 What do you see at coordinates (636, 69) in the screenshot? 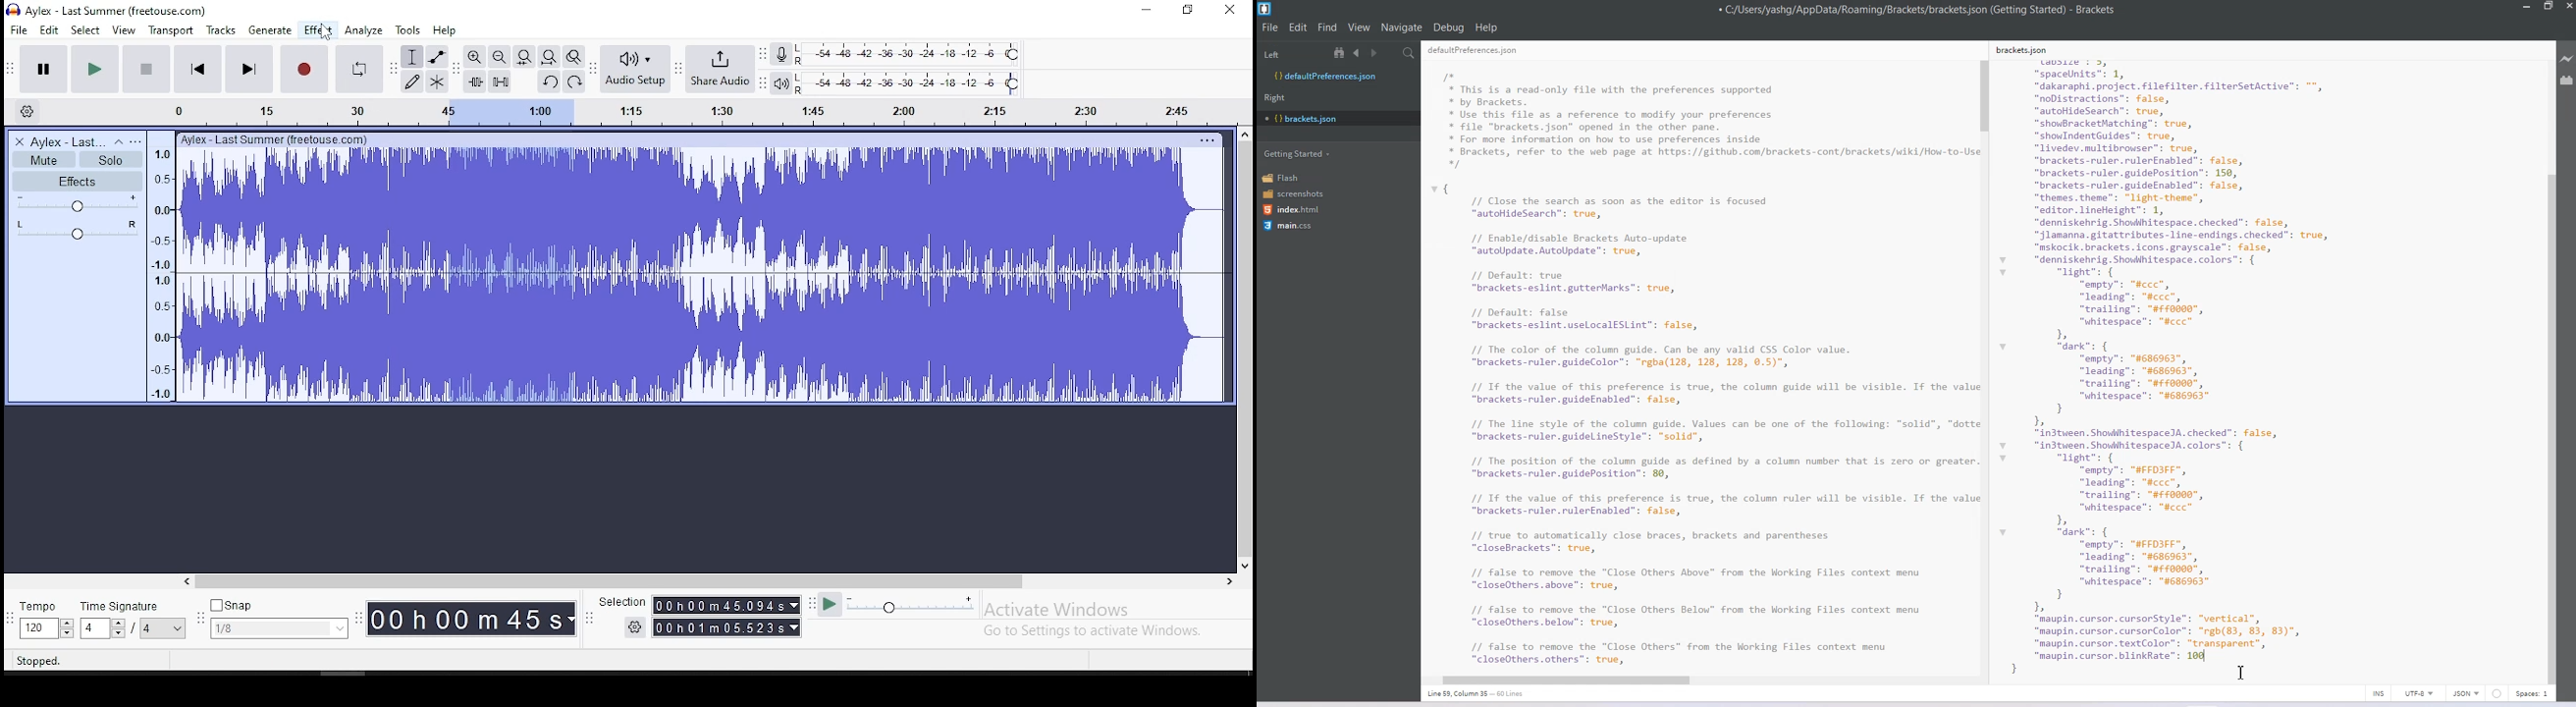
I see `audio setup` at bounding box center [636, 69].